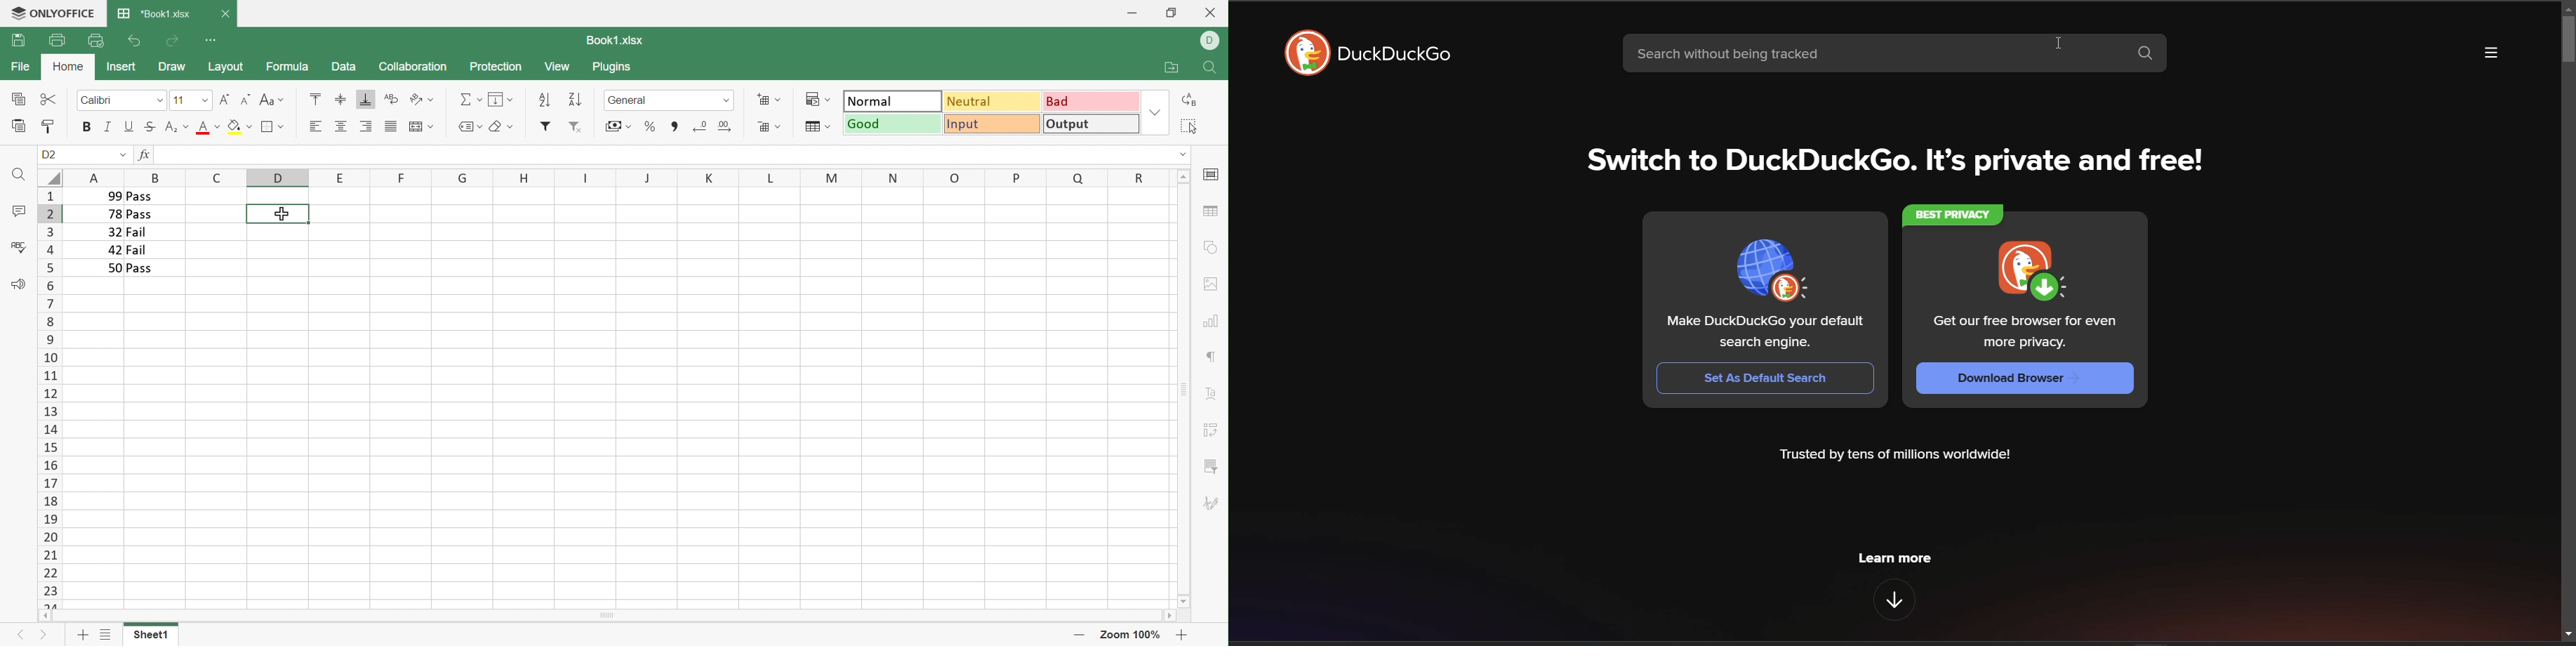 The height and width of the screenshot is (672, 2576). I want to click on Underline, so click(130, 126).